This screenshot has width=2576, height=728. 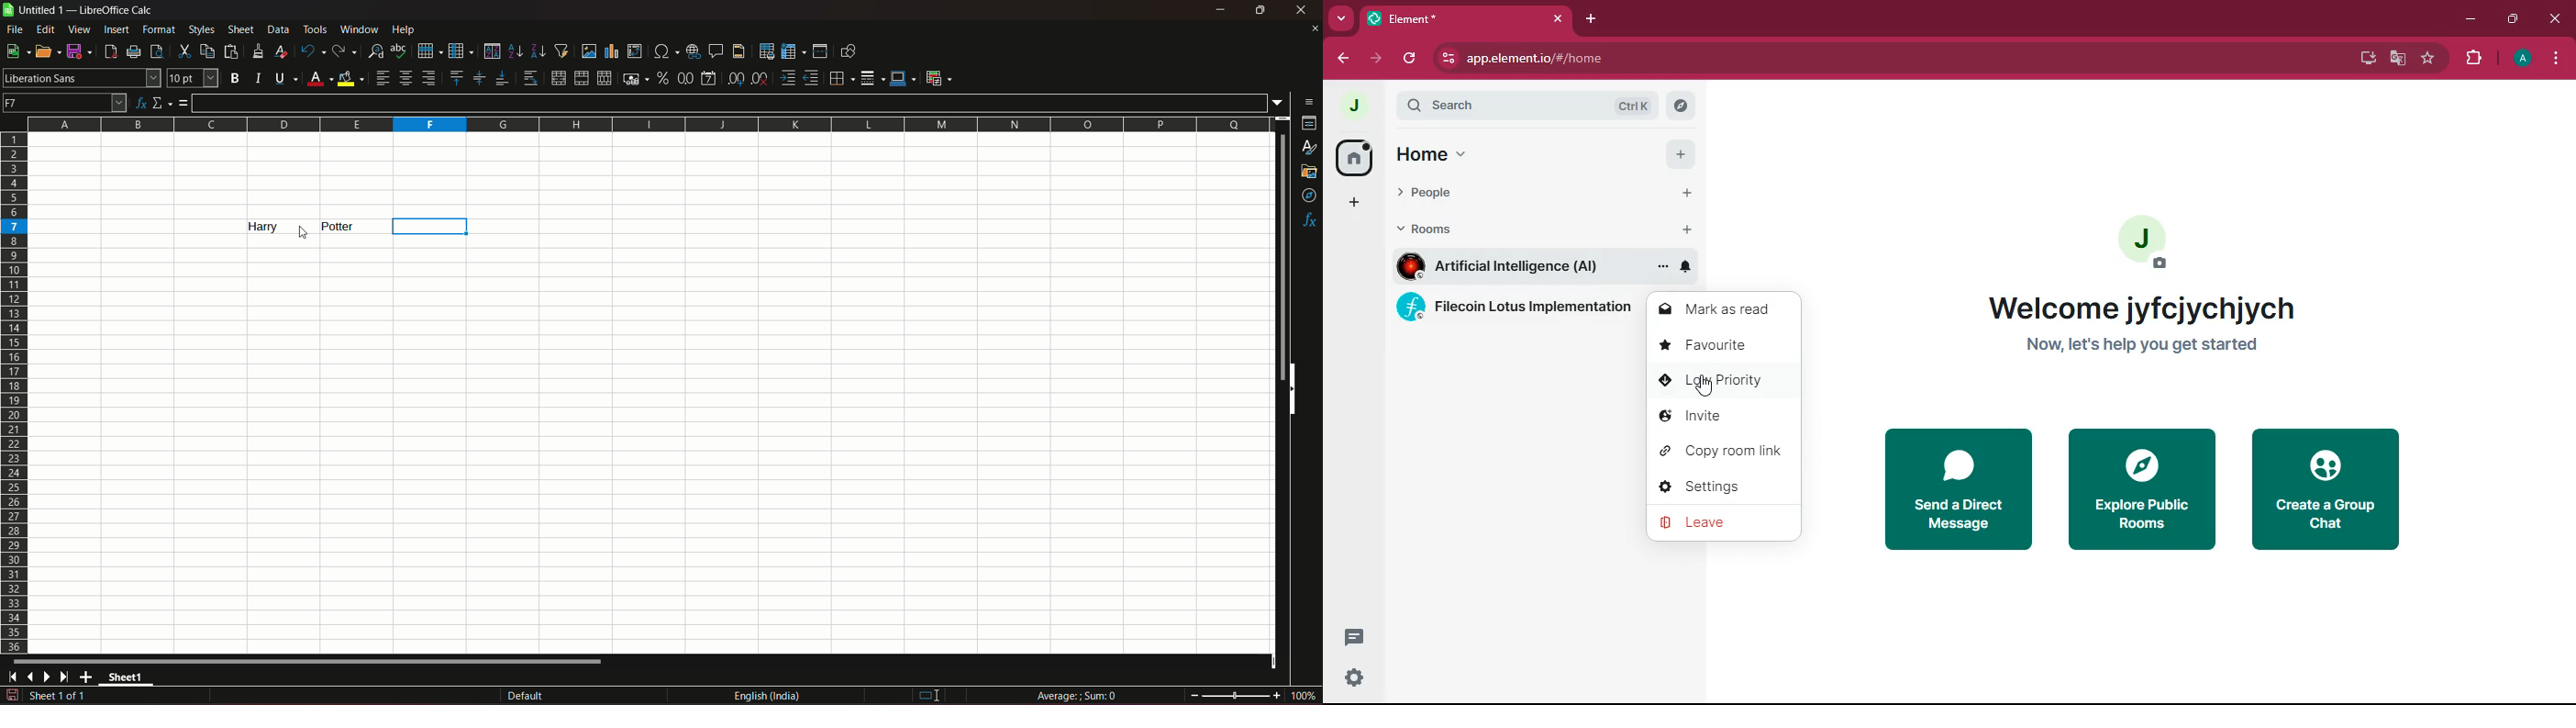 What do you see at coordinates (345, 50) in the screenshot?
I see `redo` at bounding box center [345, 50].